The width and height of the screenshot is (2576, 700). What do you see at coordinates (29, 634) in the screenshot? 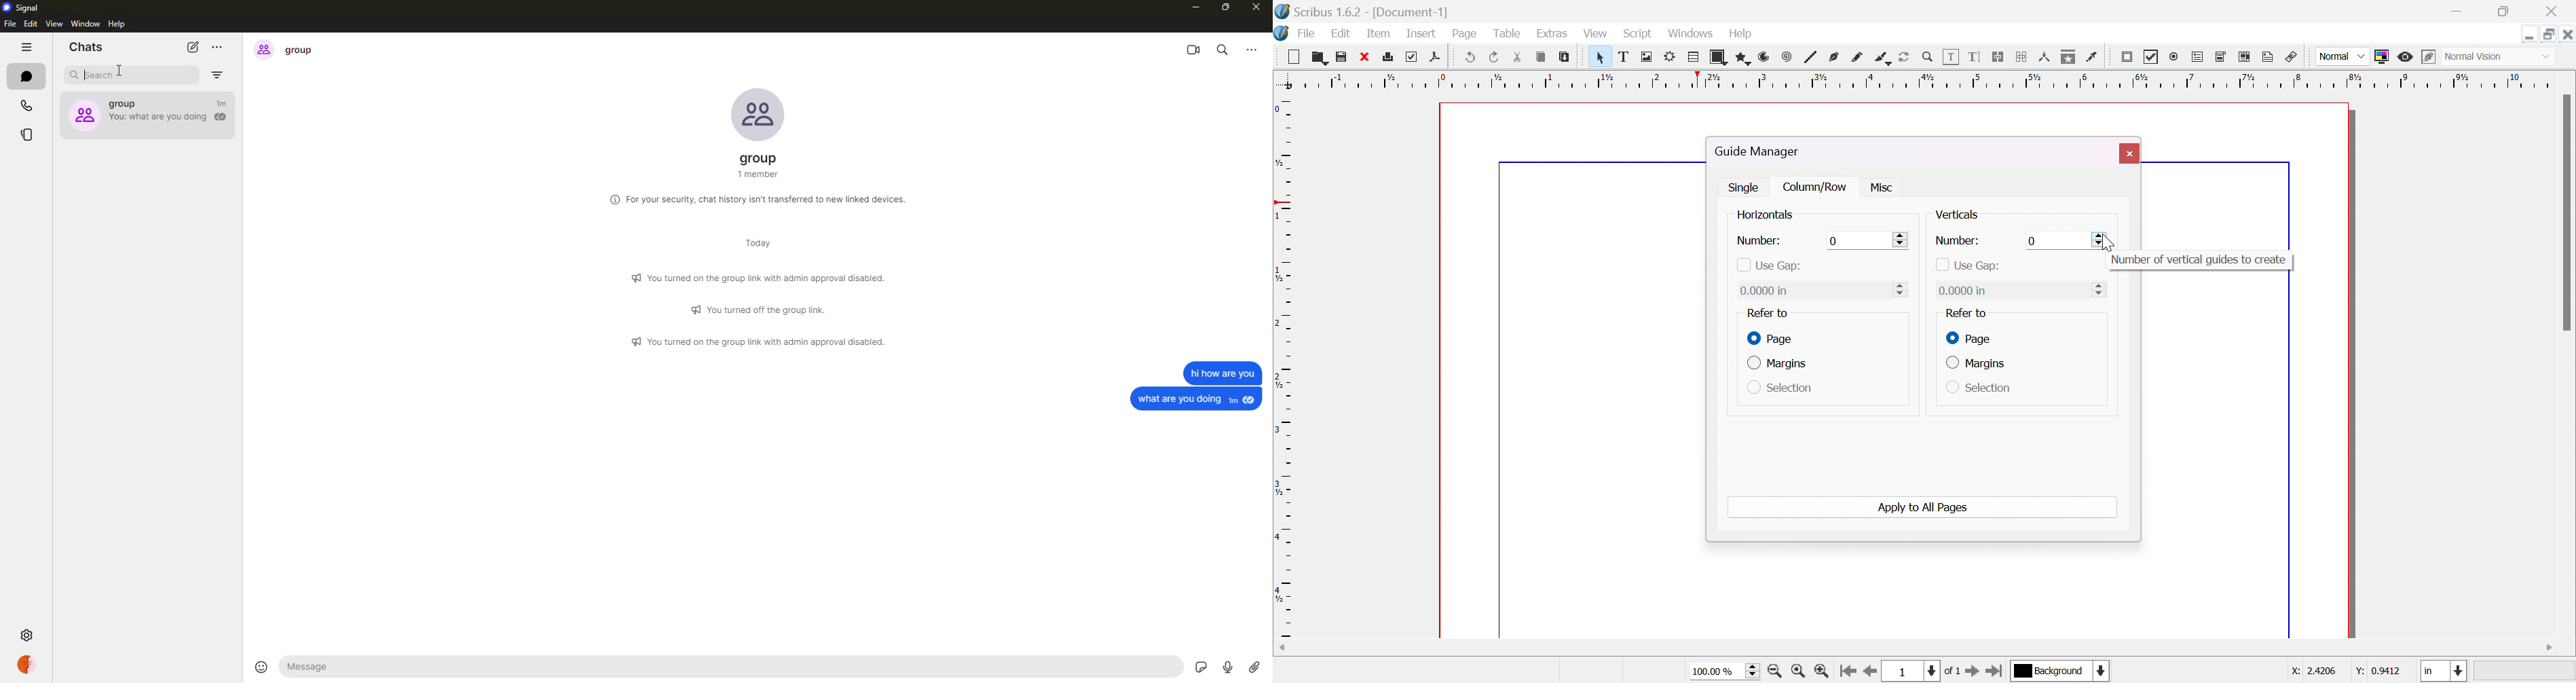
I see `settings` at bounding box center [29, 634].